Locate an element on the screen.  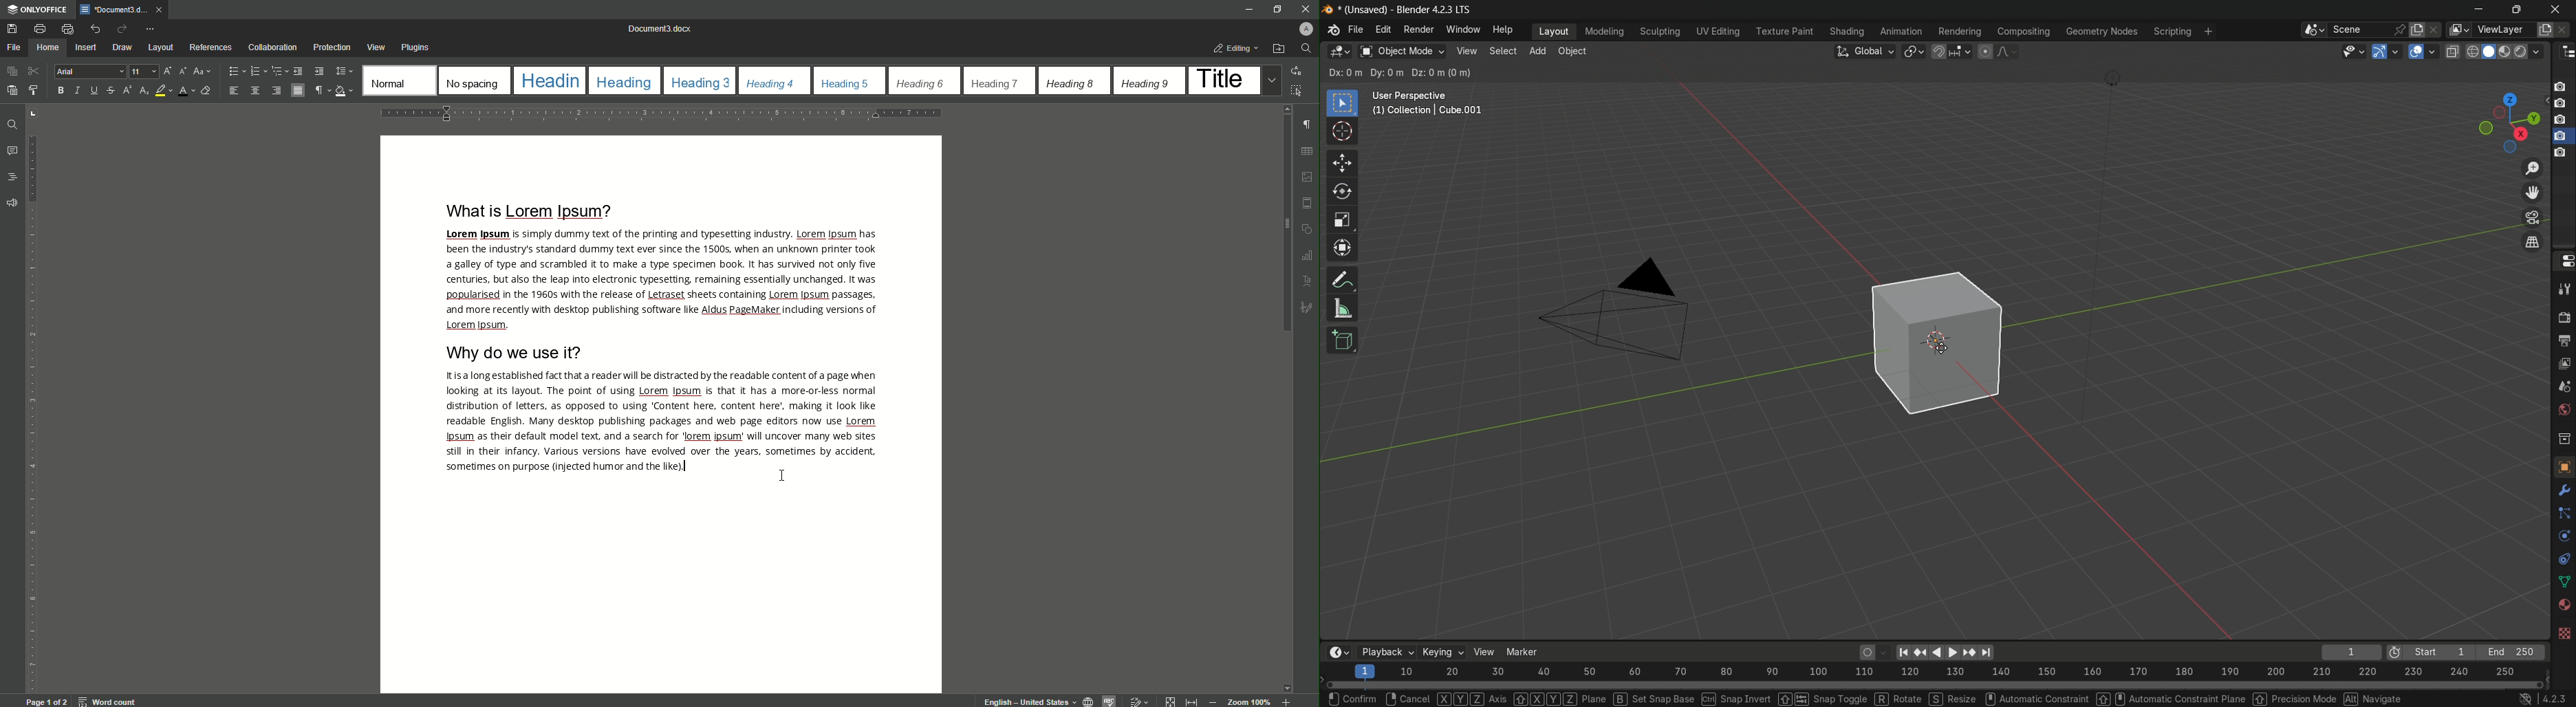
Underline is located at coordinates (95, 90).